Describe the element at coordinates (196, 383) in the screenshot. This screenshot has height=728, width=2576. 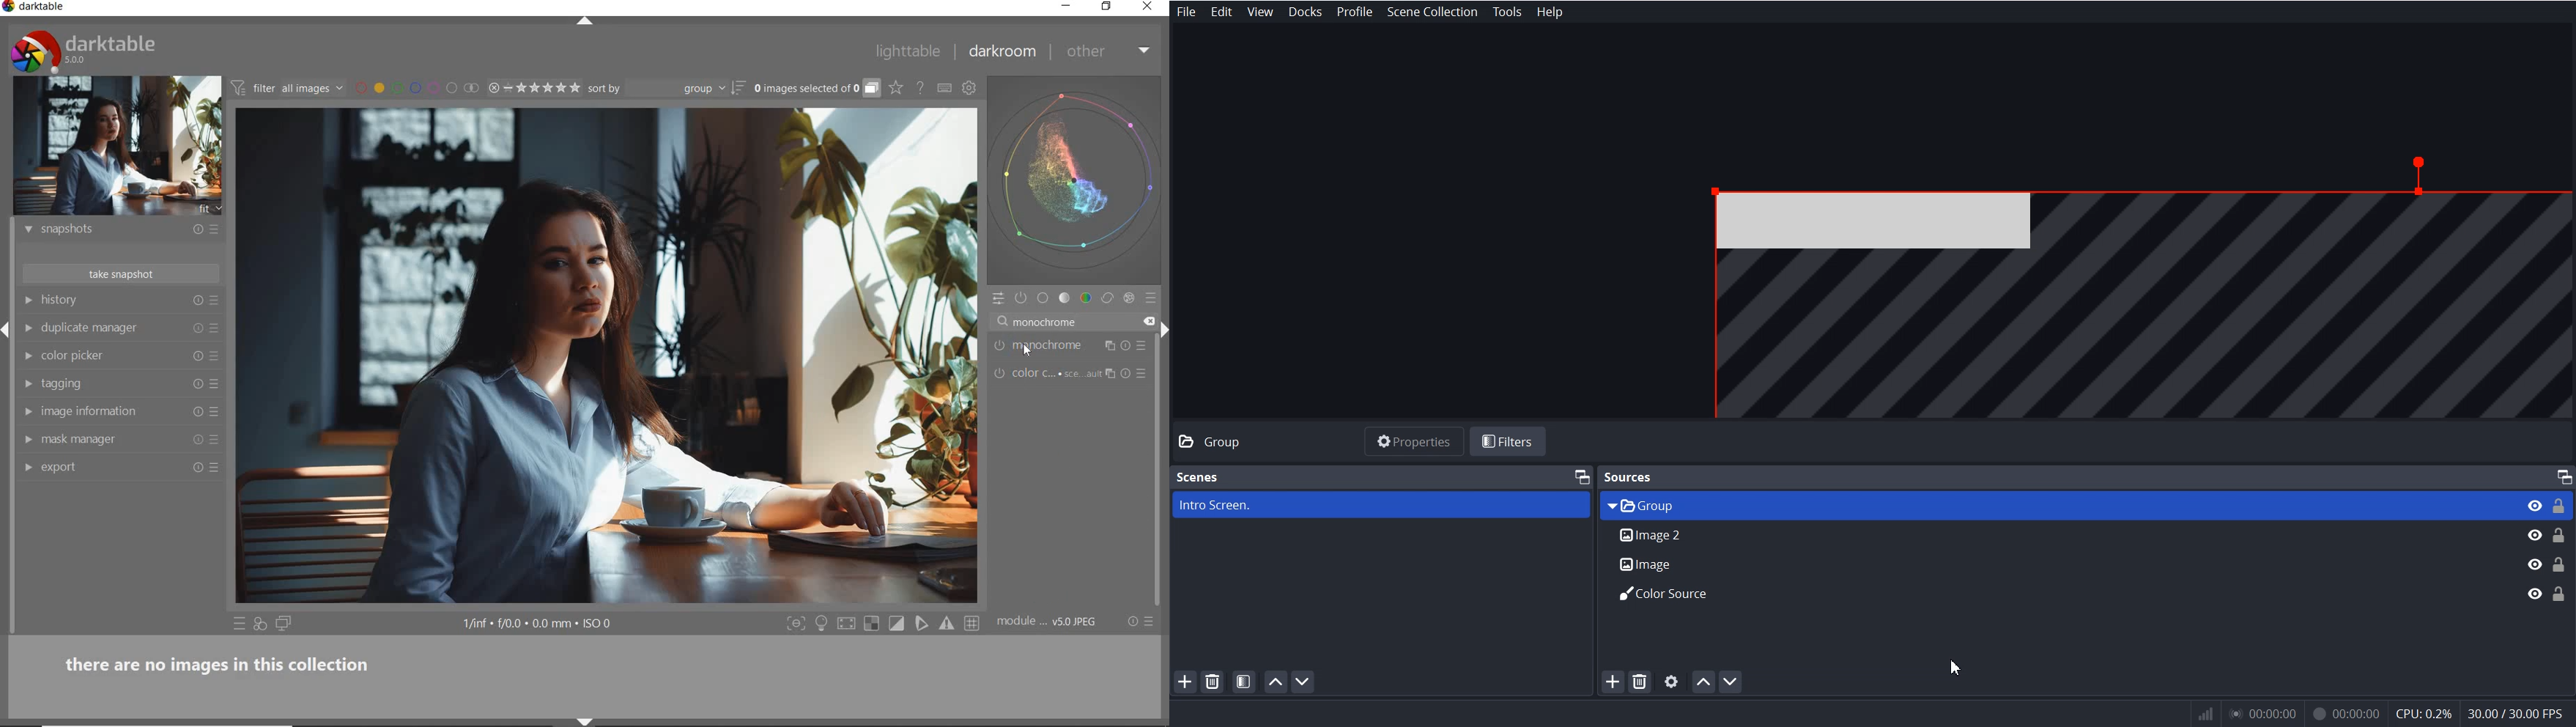
I see `reset` at that location.